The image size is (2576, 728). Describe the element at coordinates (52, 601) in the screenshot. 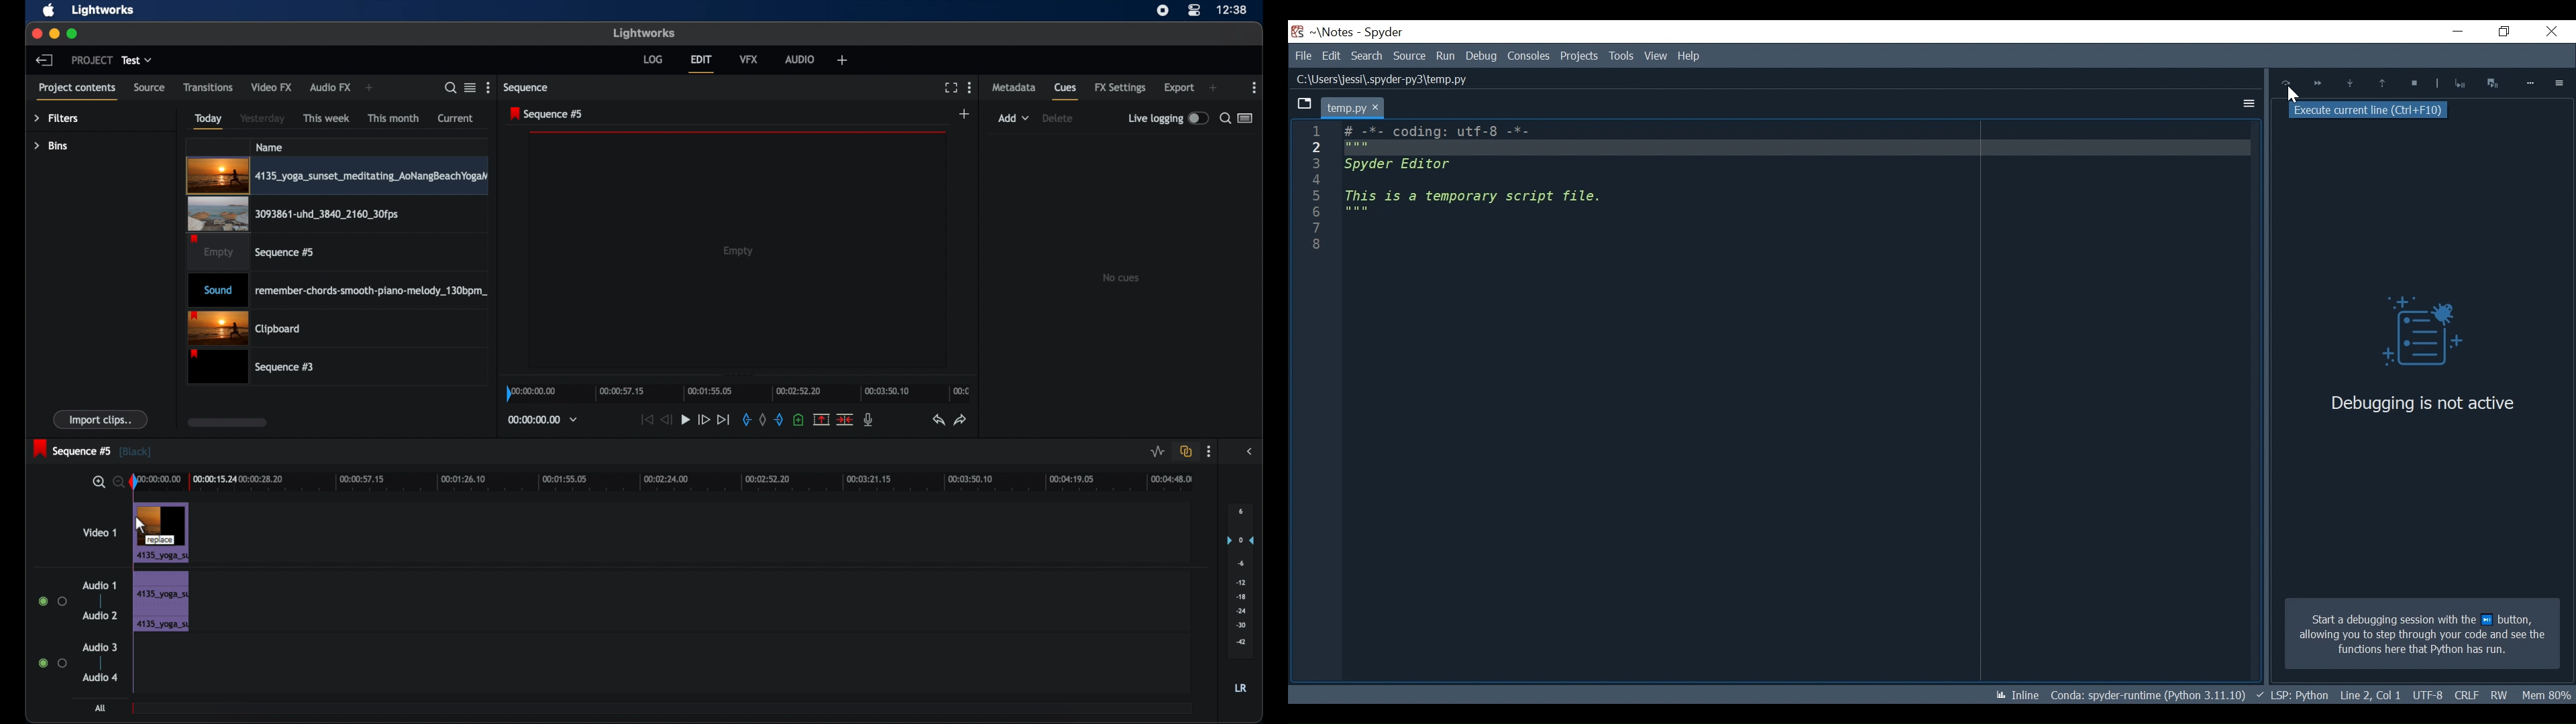

I see `radio button` at that location.